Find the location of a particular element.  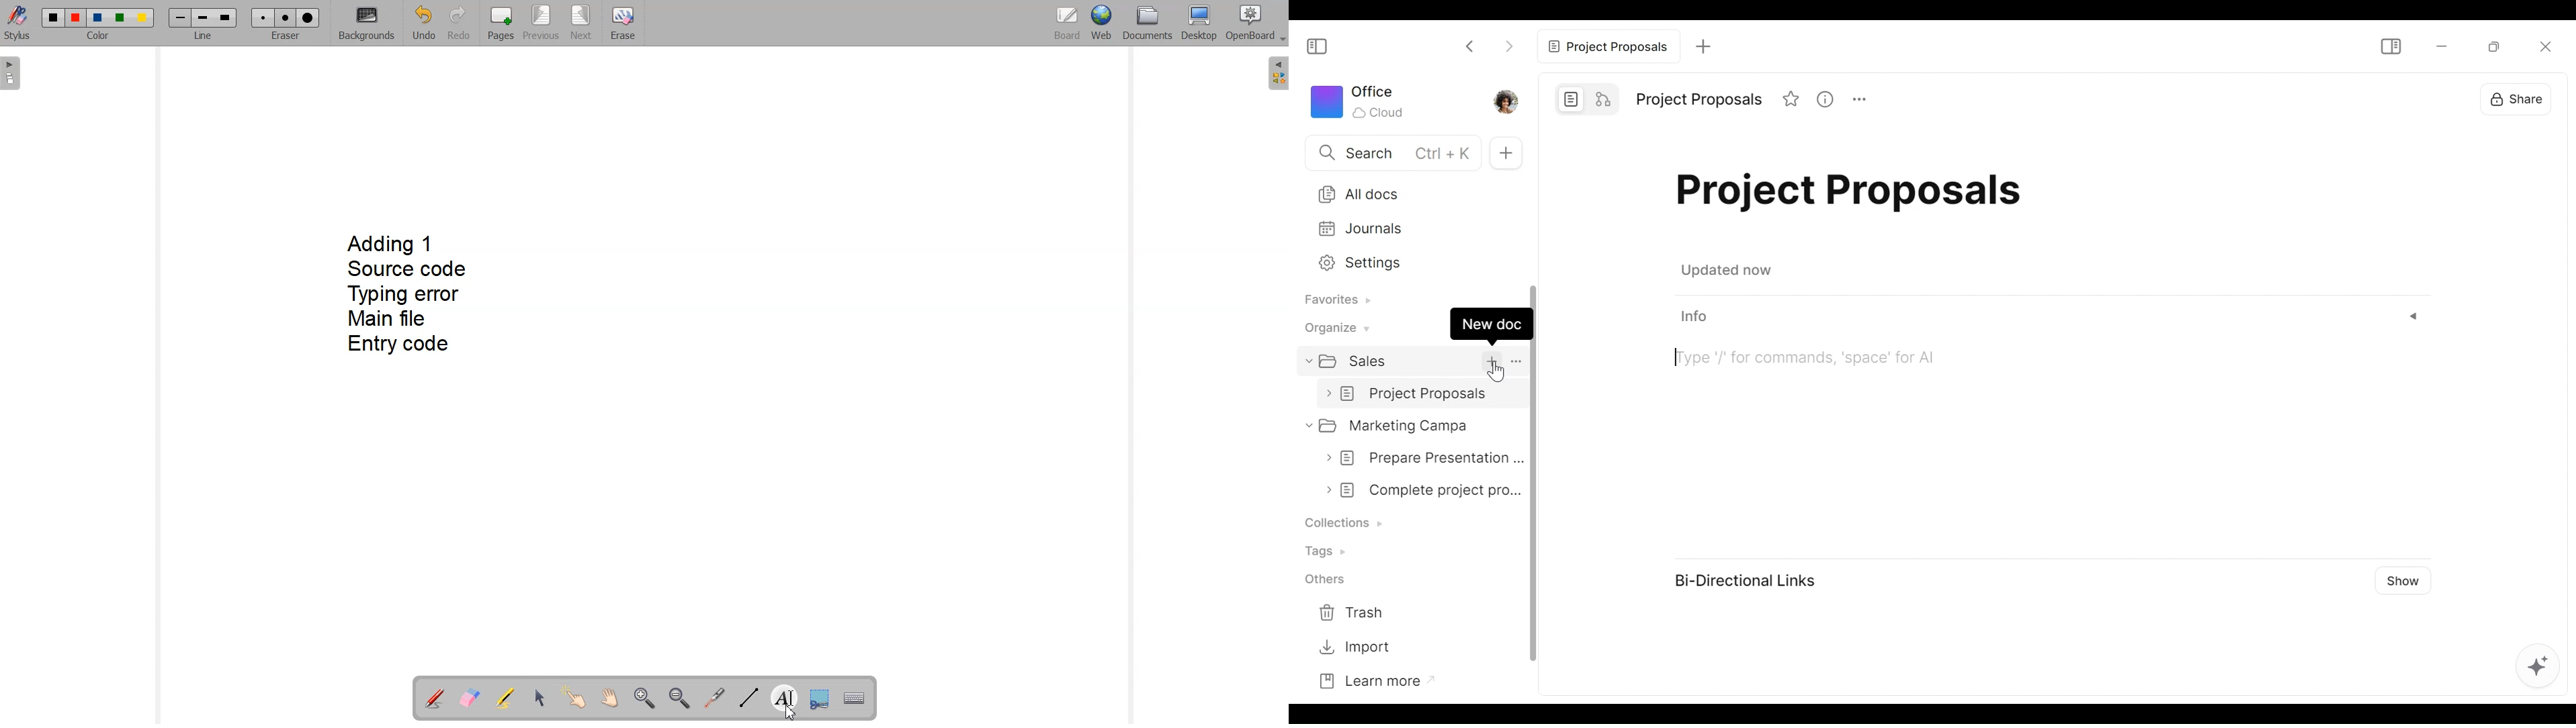

vertical scroll bar is located at coordinates (1533, 583).